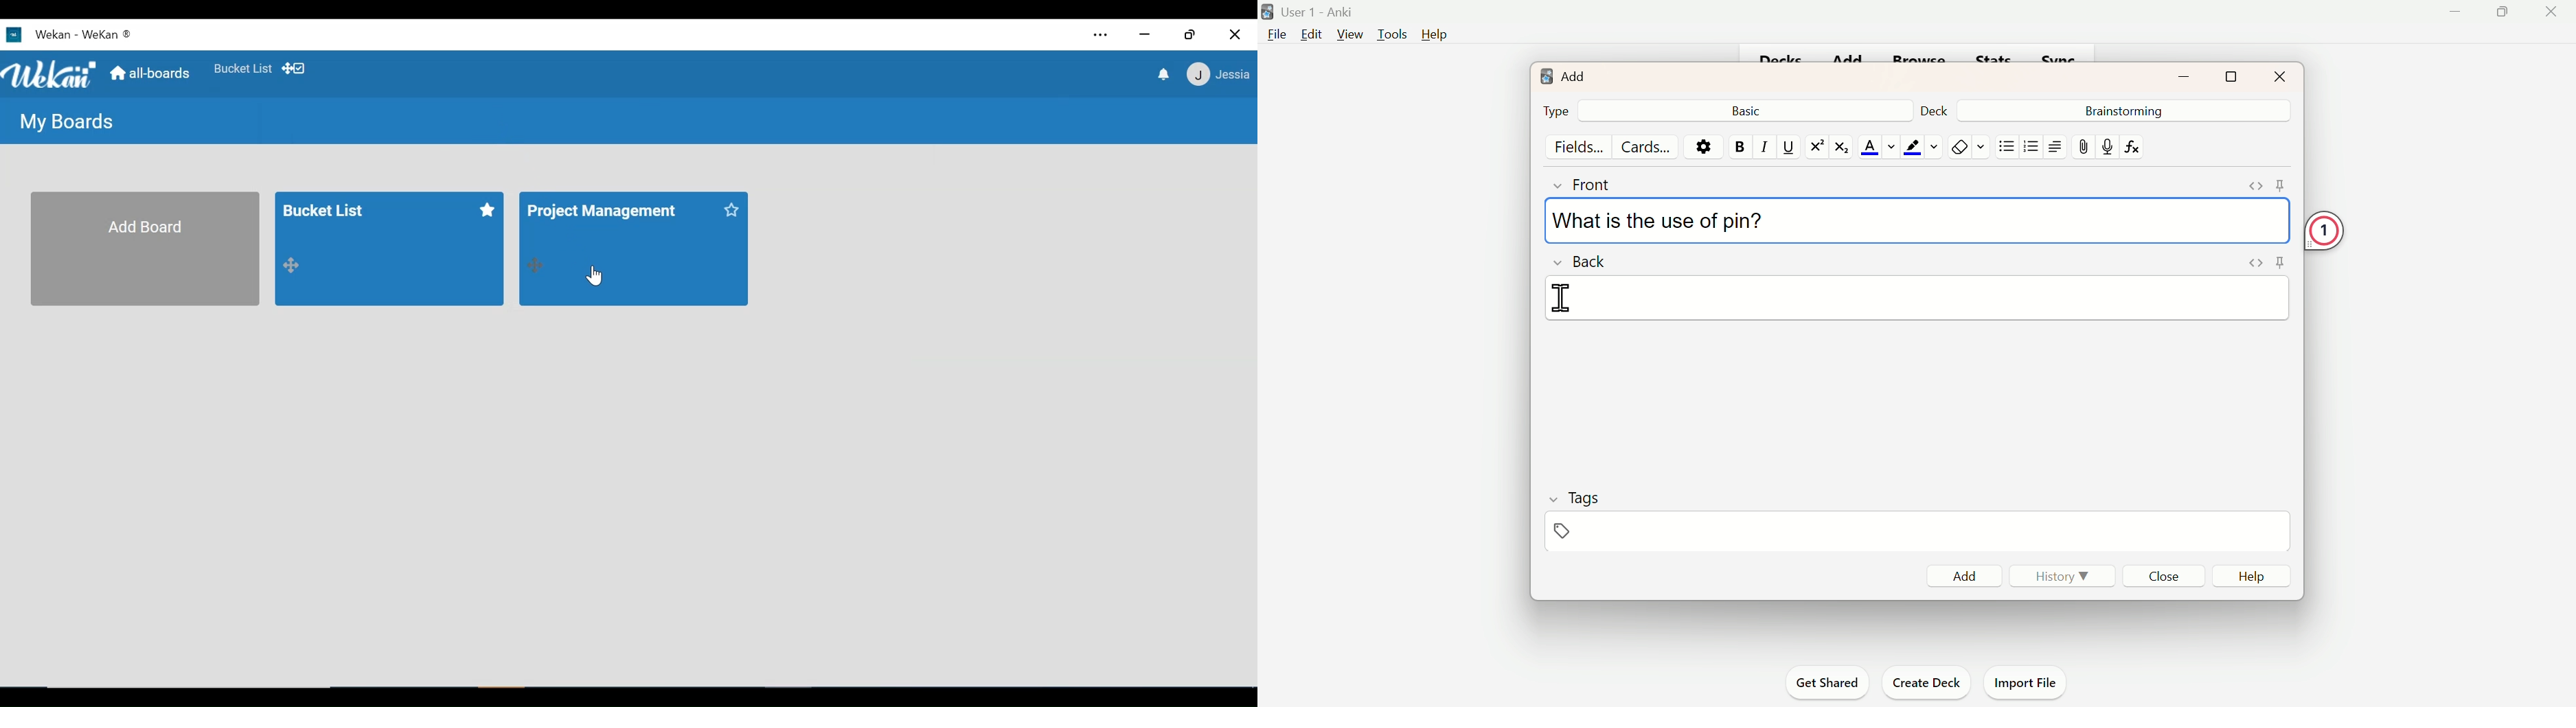 This screenshot has height=728, width=2576. Describe the element at coordinates (2258, 577) in the screenshot. I see `Help` at that location.